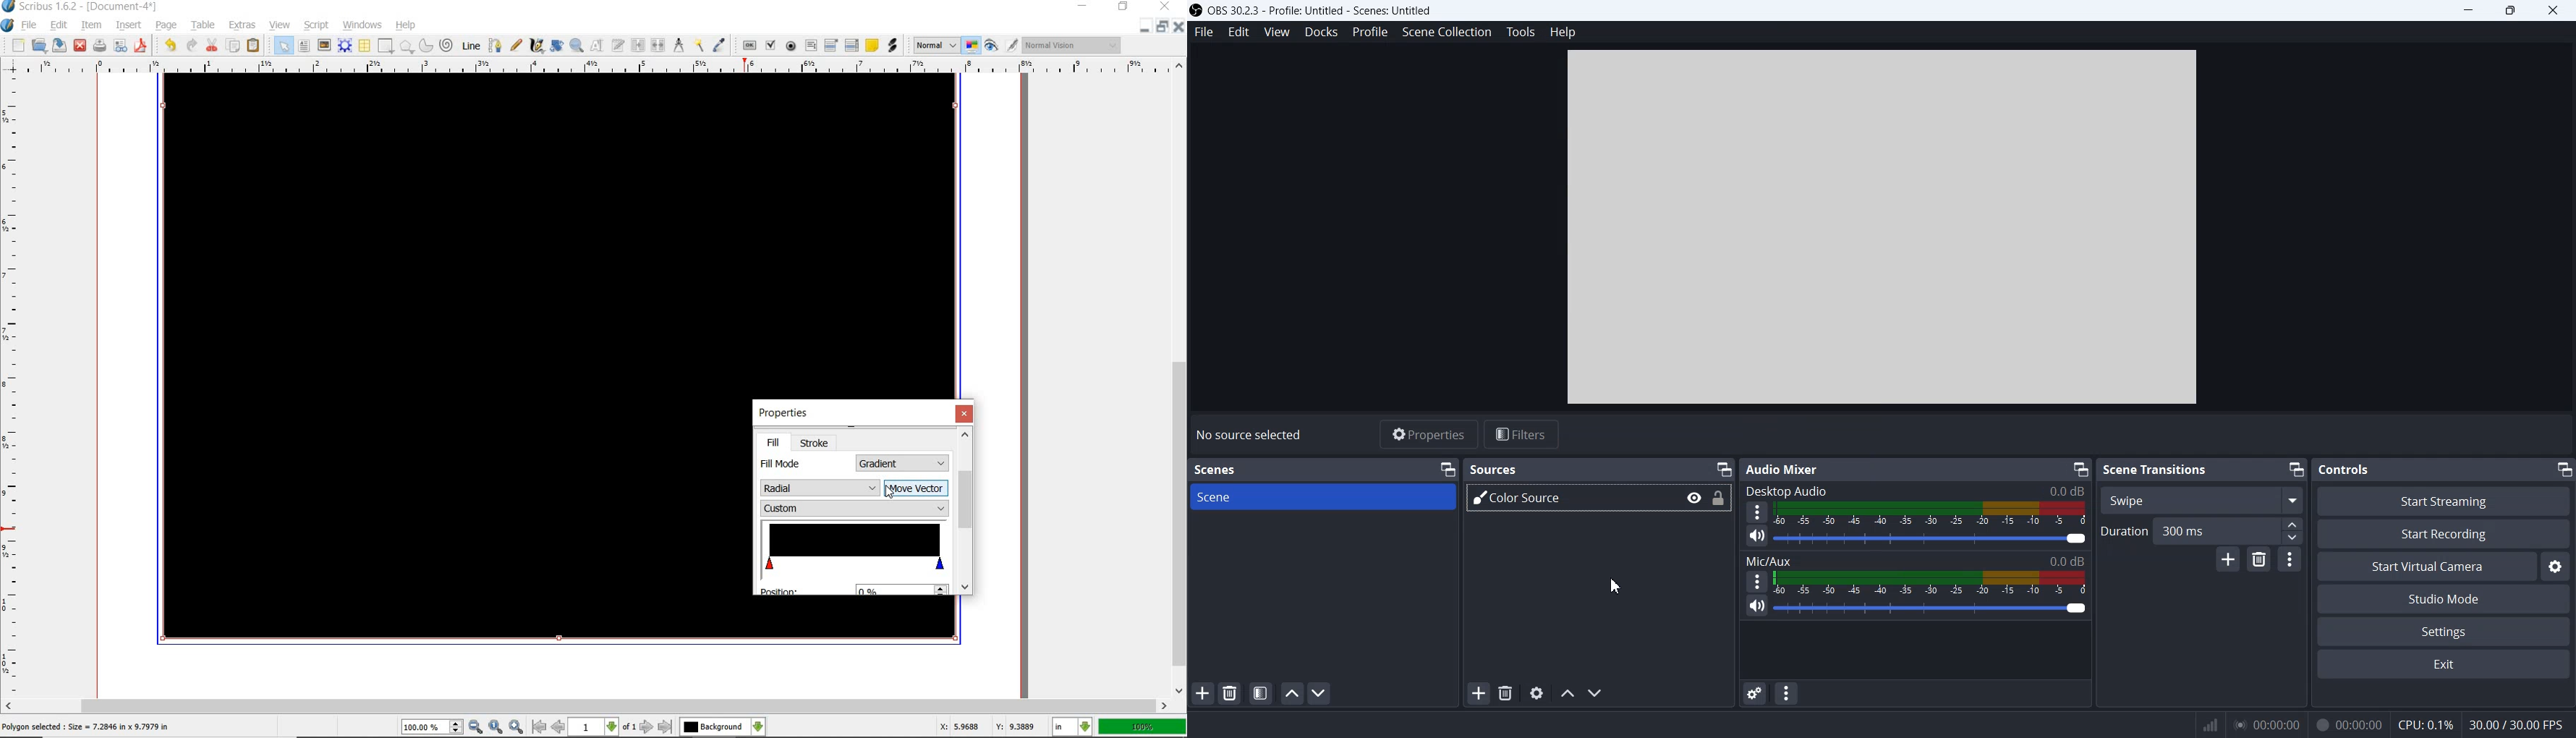 The image size is (2576, 756). What do you see at coordinates (2444, 598) in the screenshot?
I see `Studio Mode` at bounding box center [2444, 598].